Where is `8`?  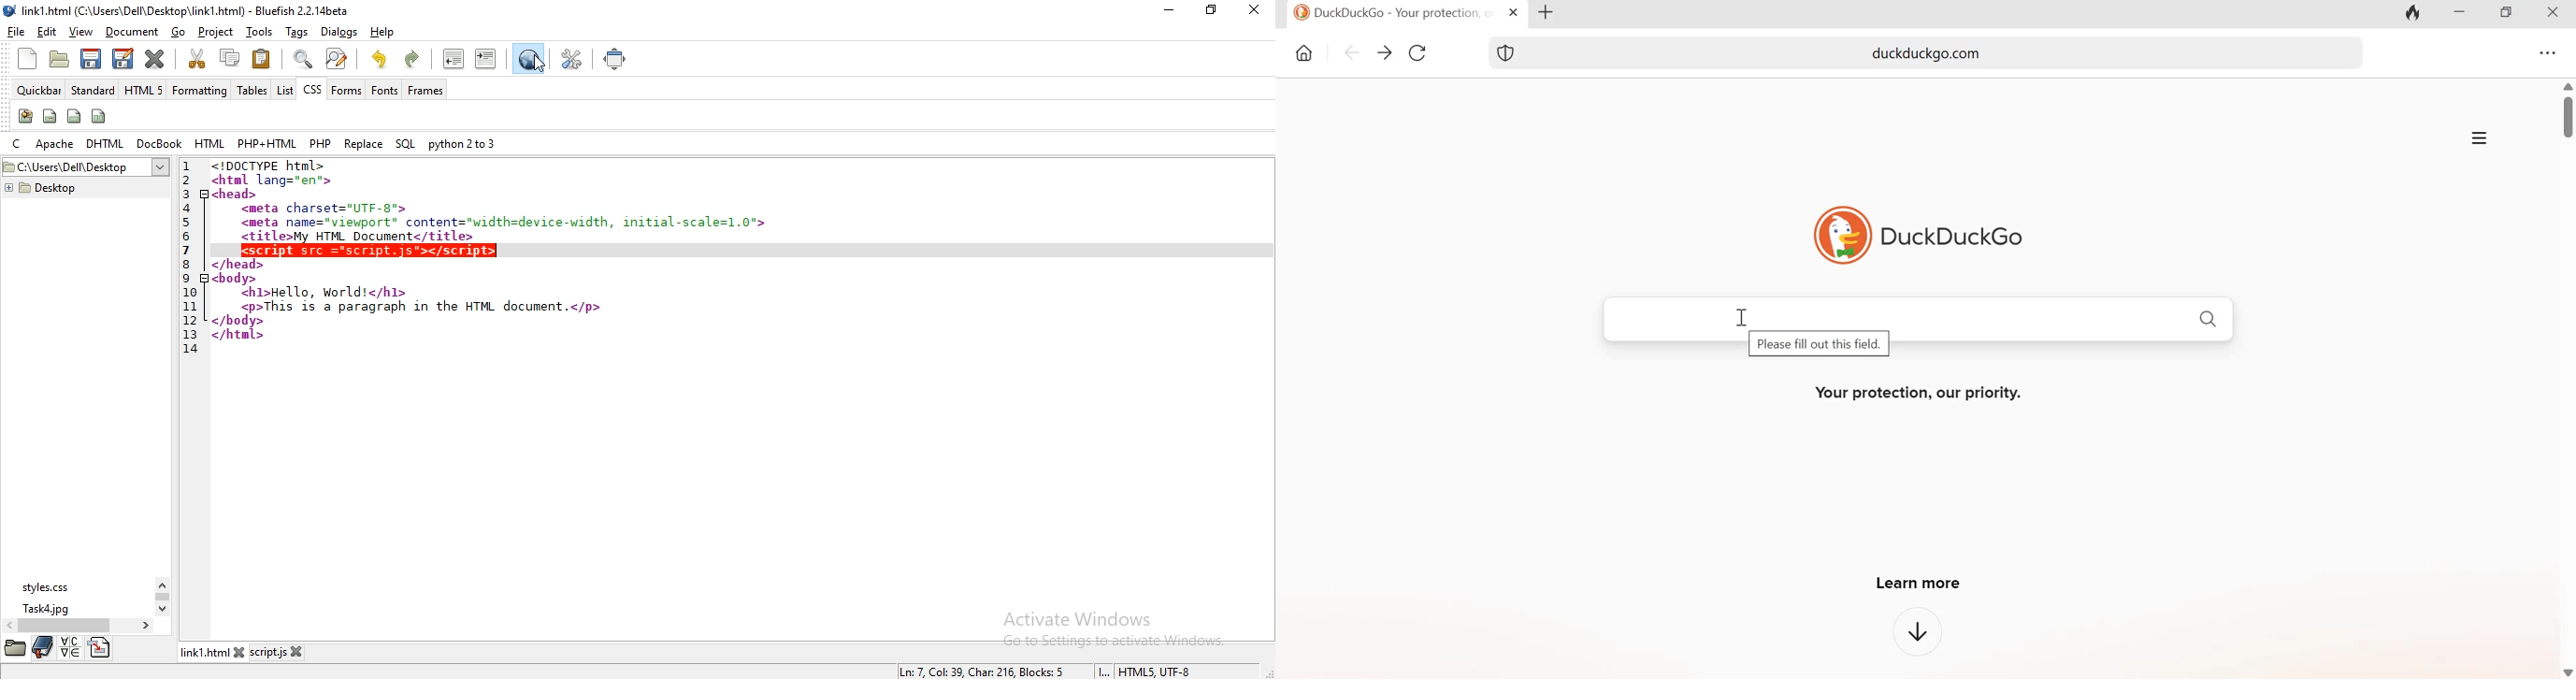
8 is located at coordinates (186, 265).